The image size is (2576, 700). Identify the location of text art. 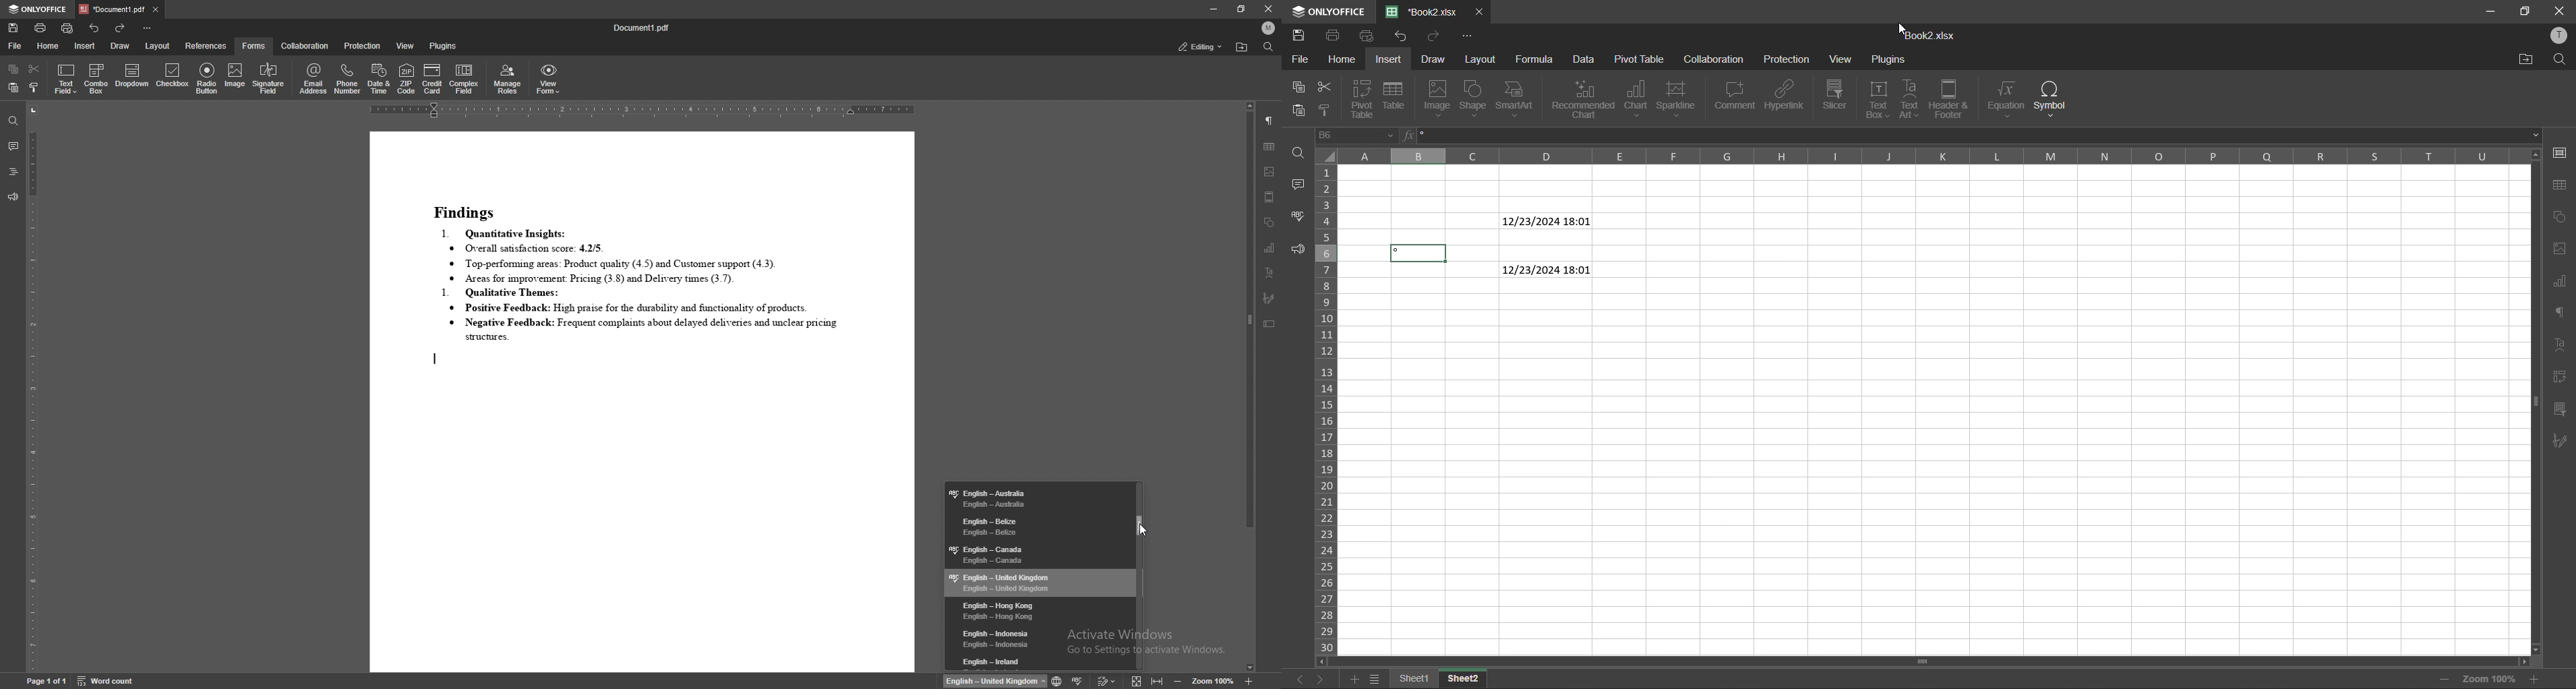
(1912, 100).